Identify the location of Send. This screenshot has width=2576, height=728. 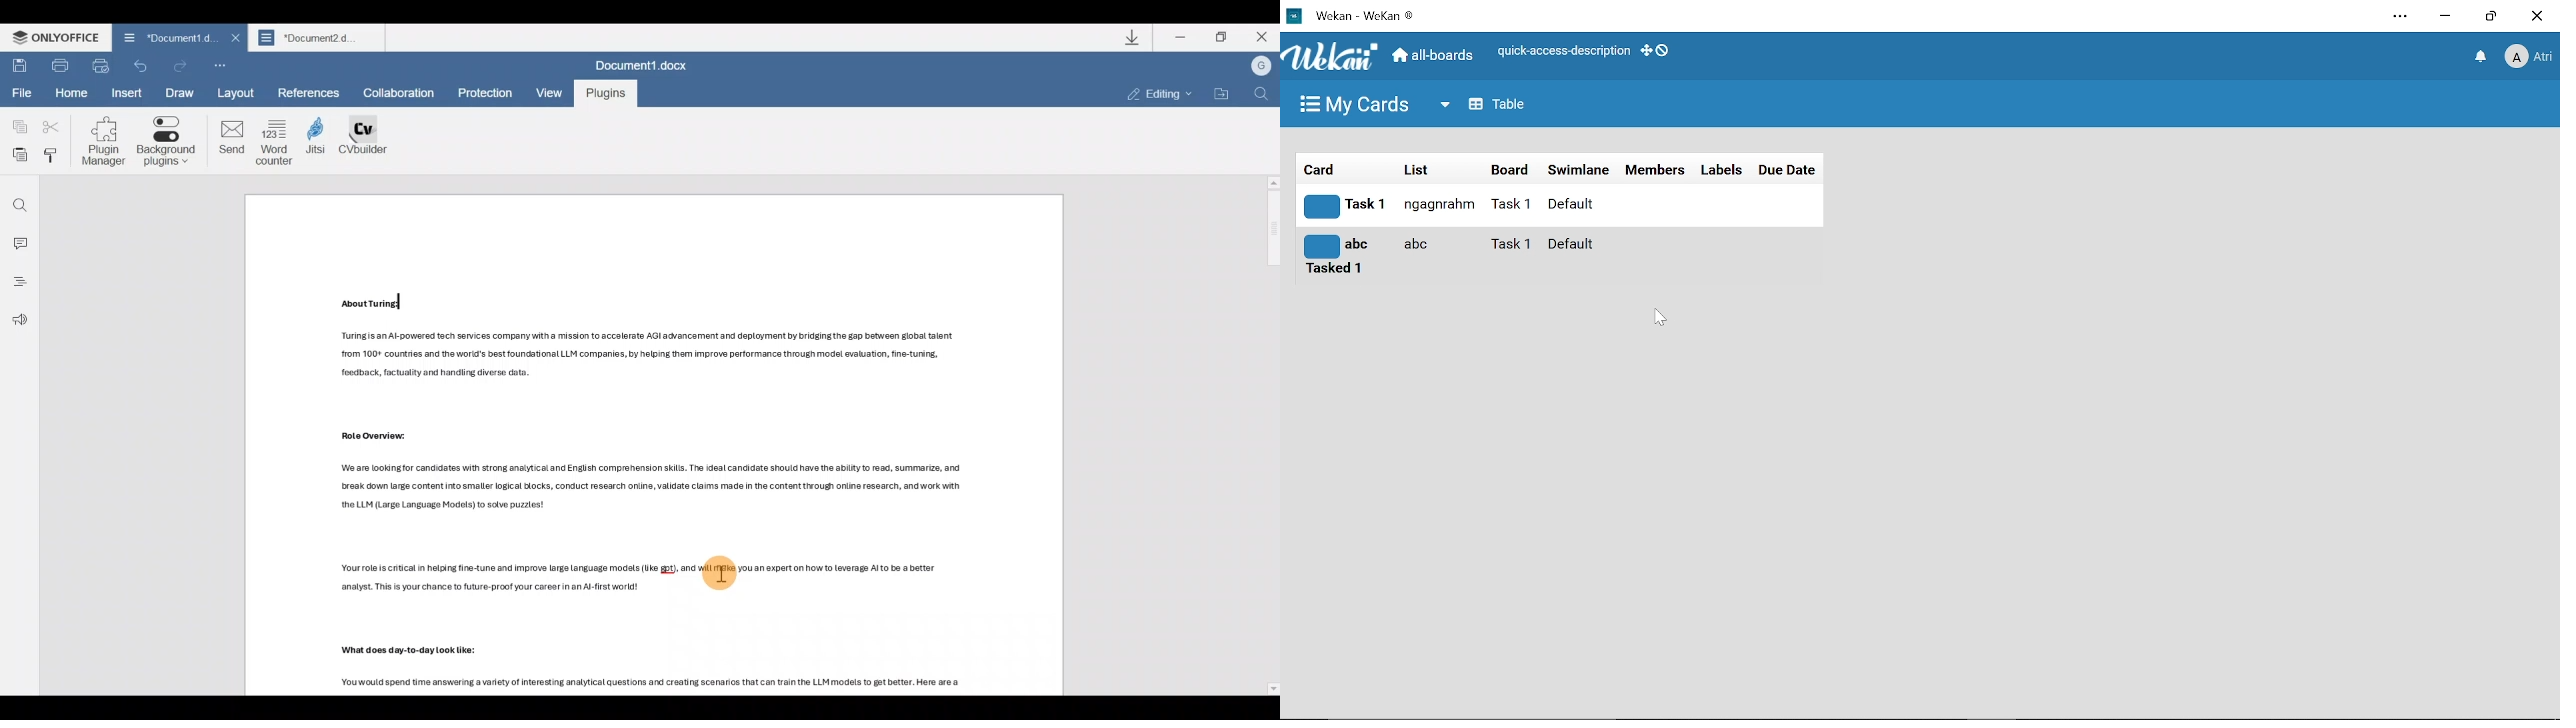
(226, 140).